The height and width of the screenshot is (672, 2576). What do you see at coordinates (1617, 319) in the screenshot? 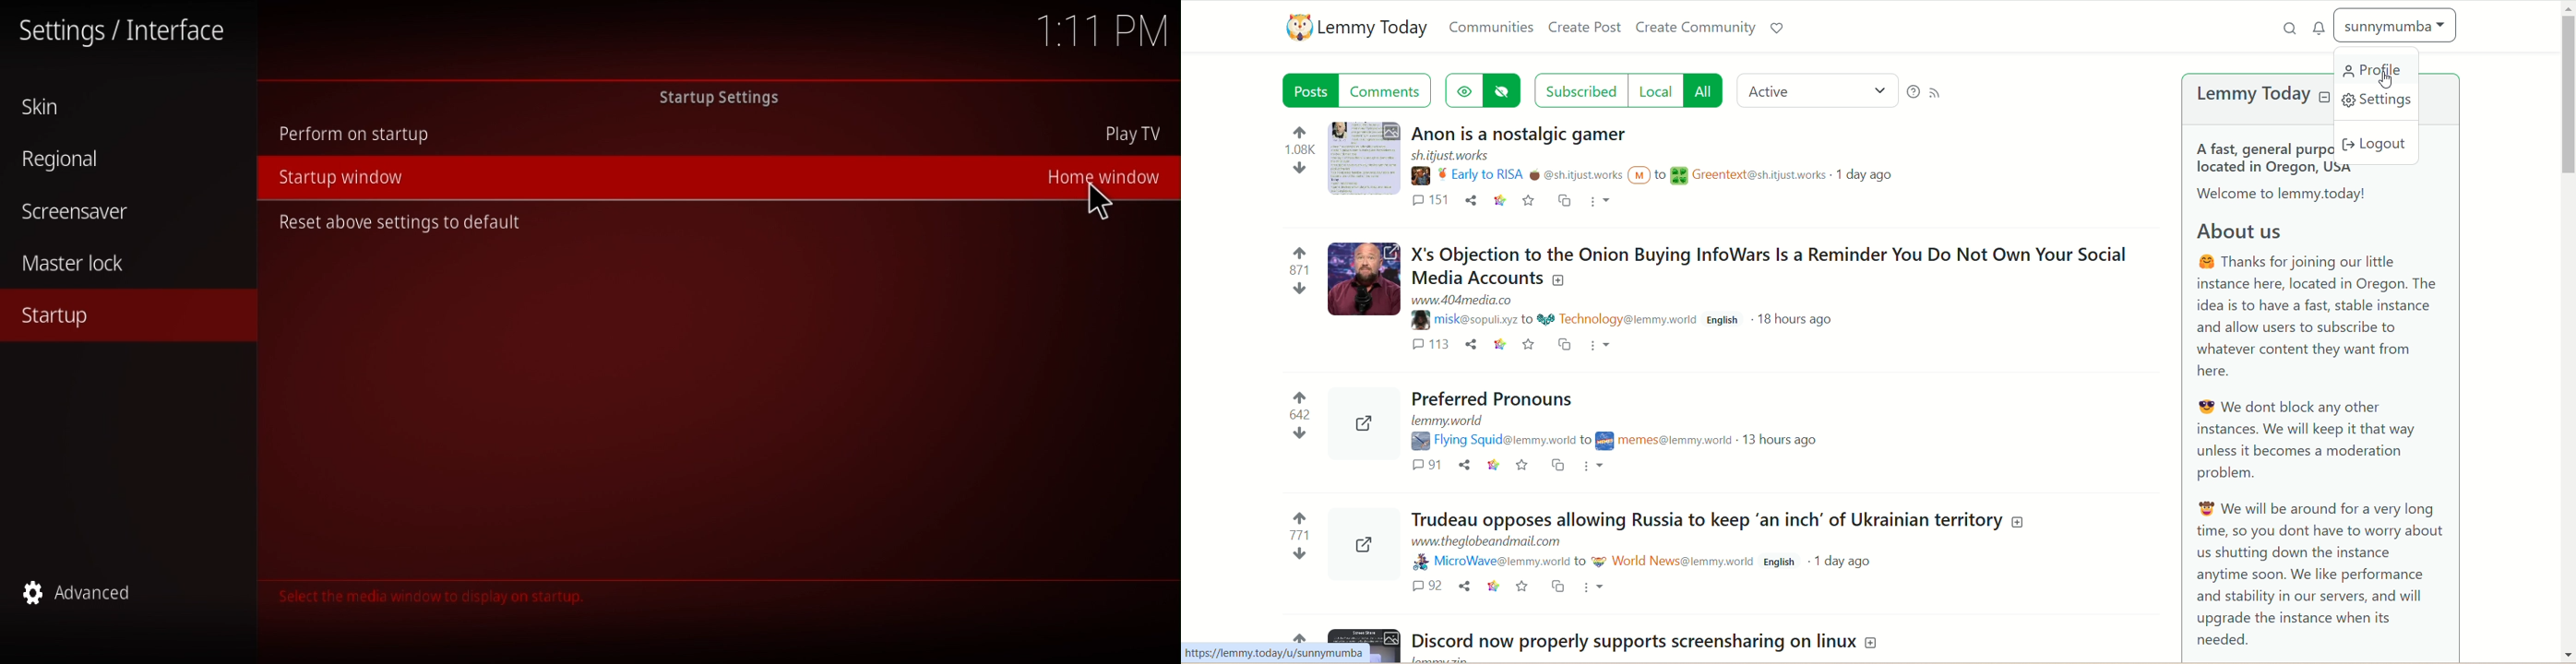
I see `Community` at bounding box center [1617, 319].